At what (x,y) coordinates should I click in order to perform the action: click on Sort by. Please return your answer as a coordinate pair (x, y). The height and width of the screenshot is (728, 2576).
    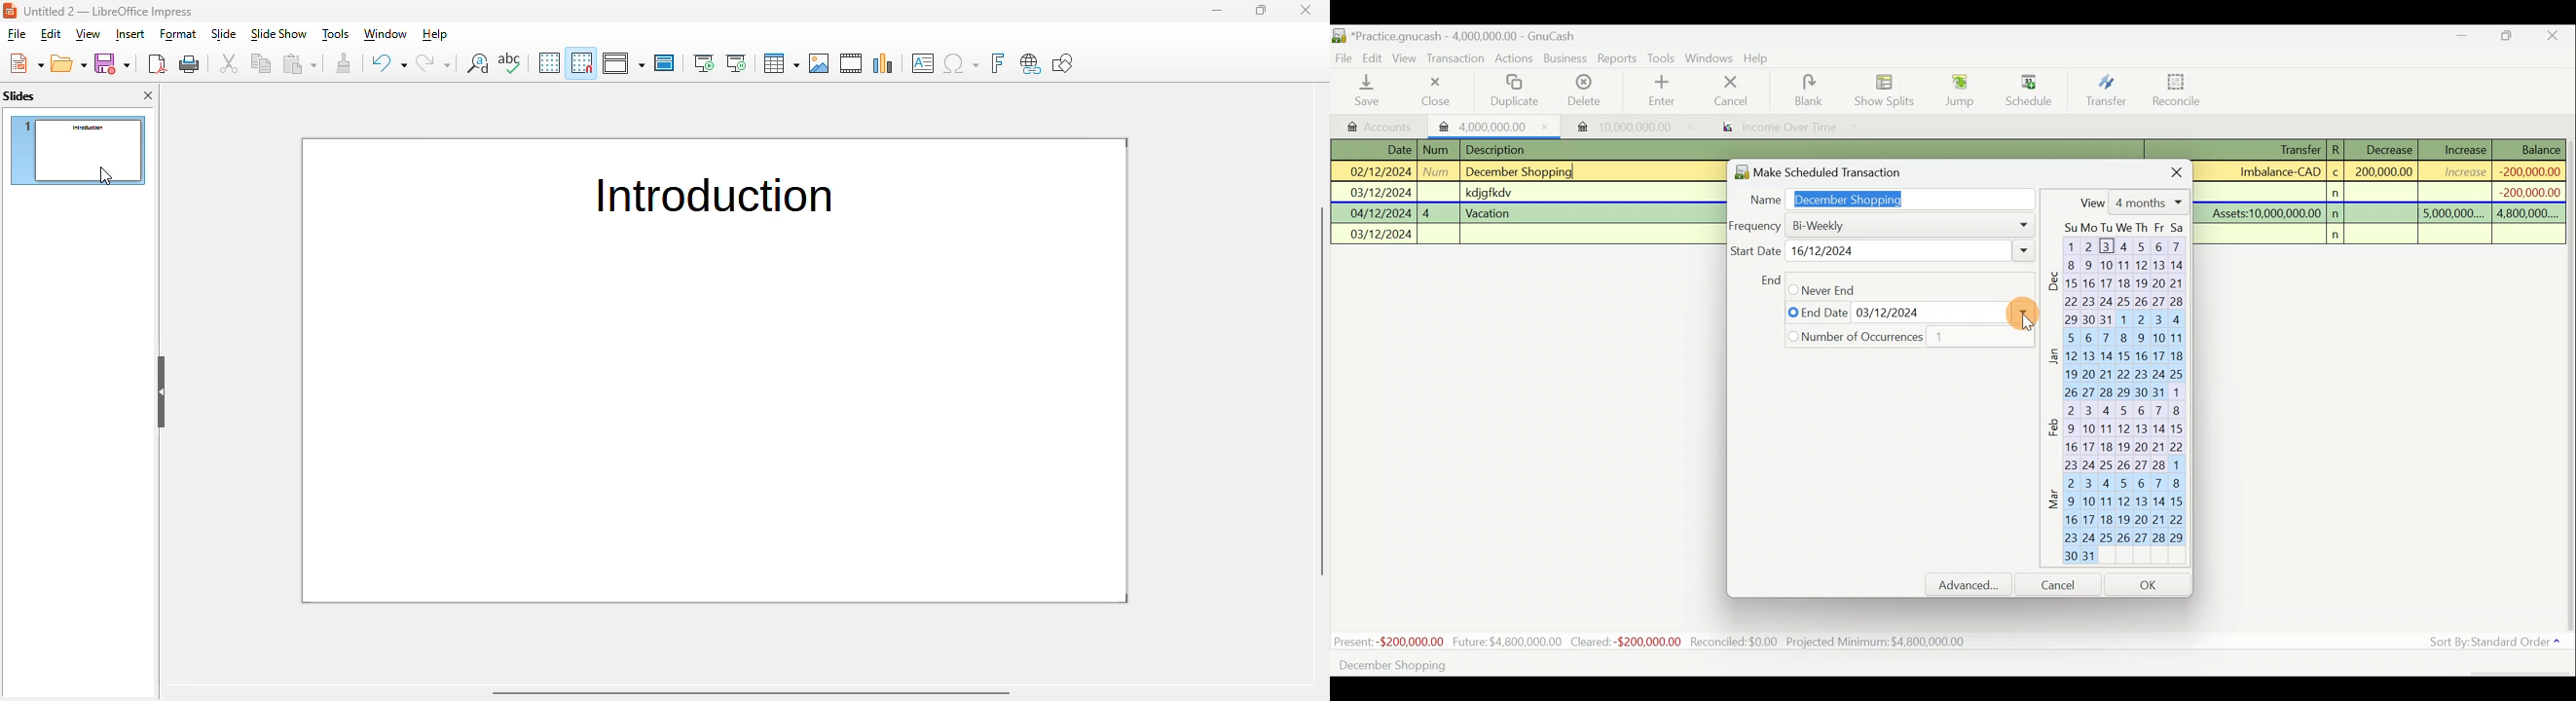
    Looking at the image, I should click on (2497, 645).